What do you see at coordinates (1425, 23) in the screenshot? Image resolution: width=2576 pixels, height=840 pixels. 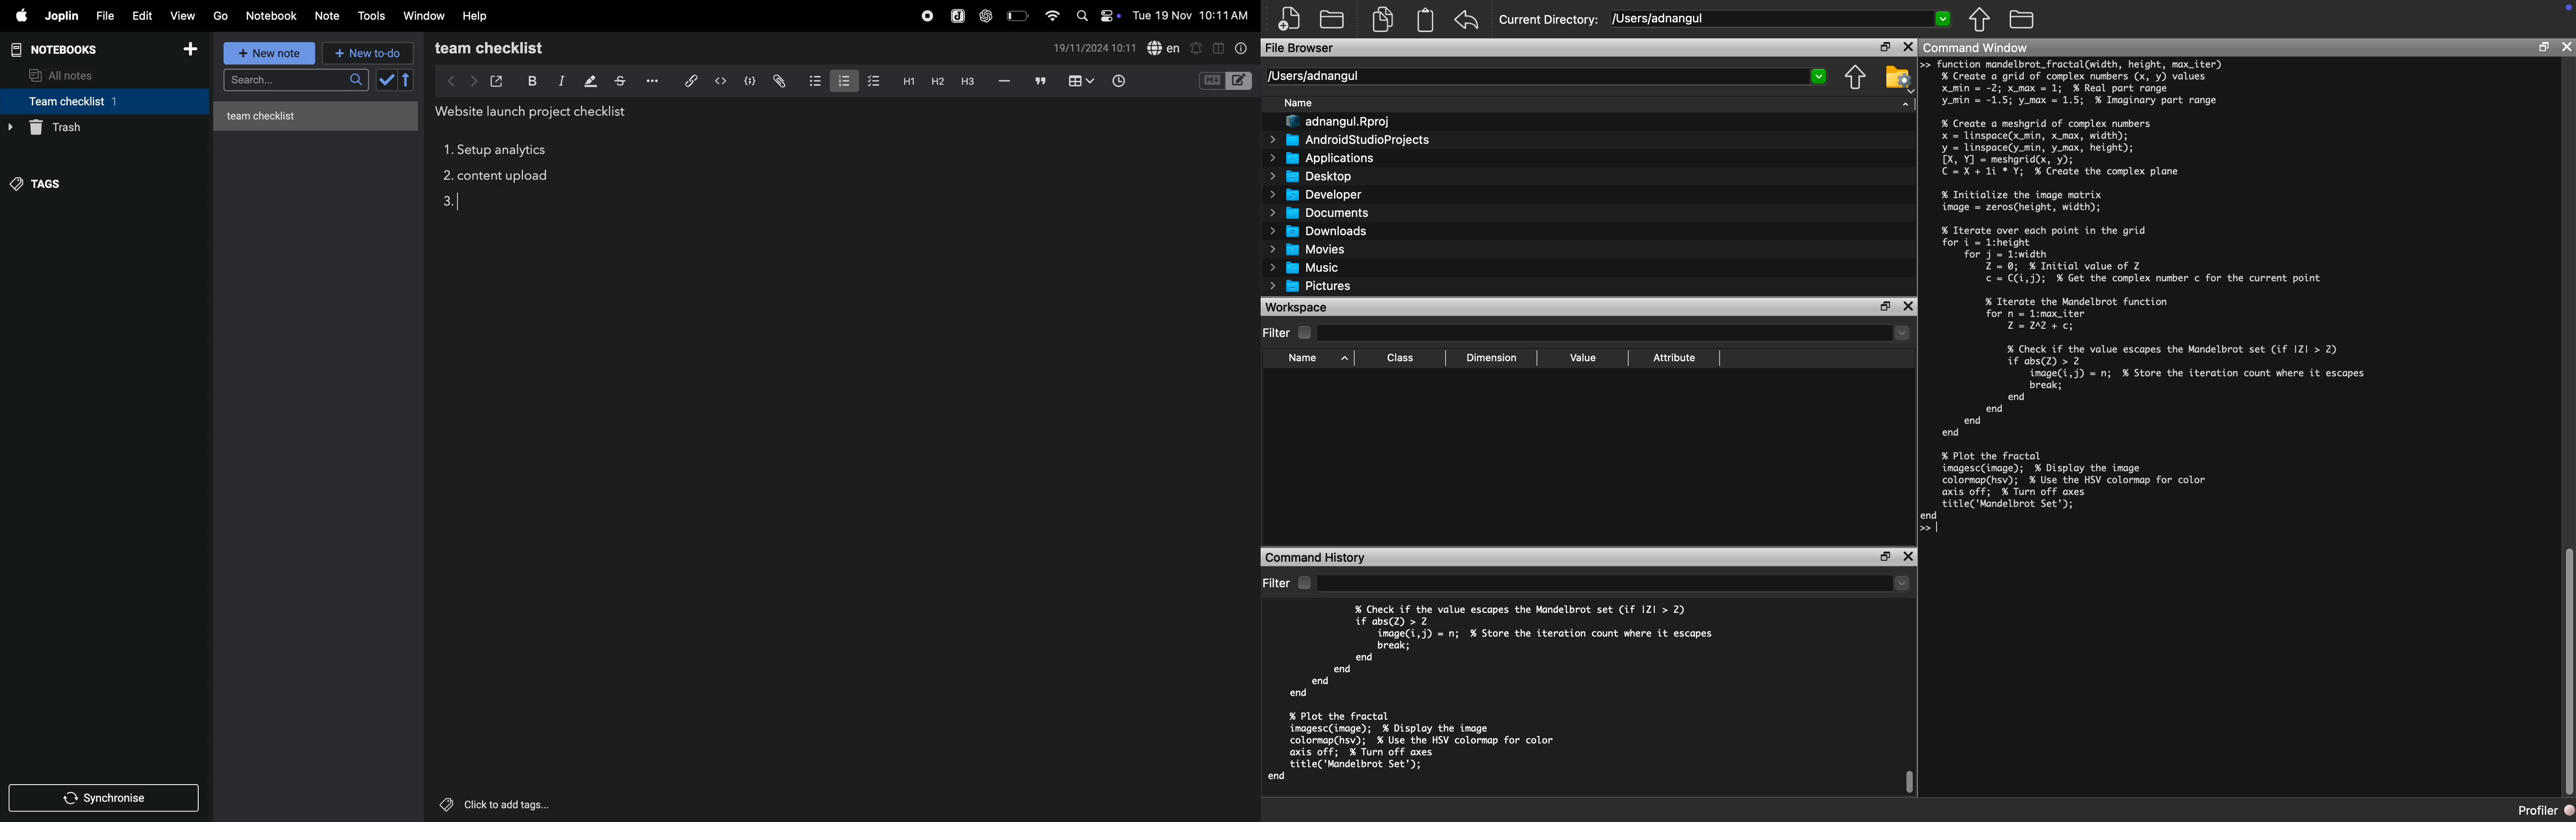 I see `Clipboard` at bounding box center [1425, 23].